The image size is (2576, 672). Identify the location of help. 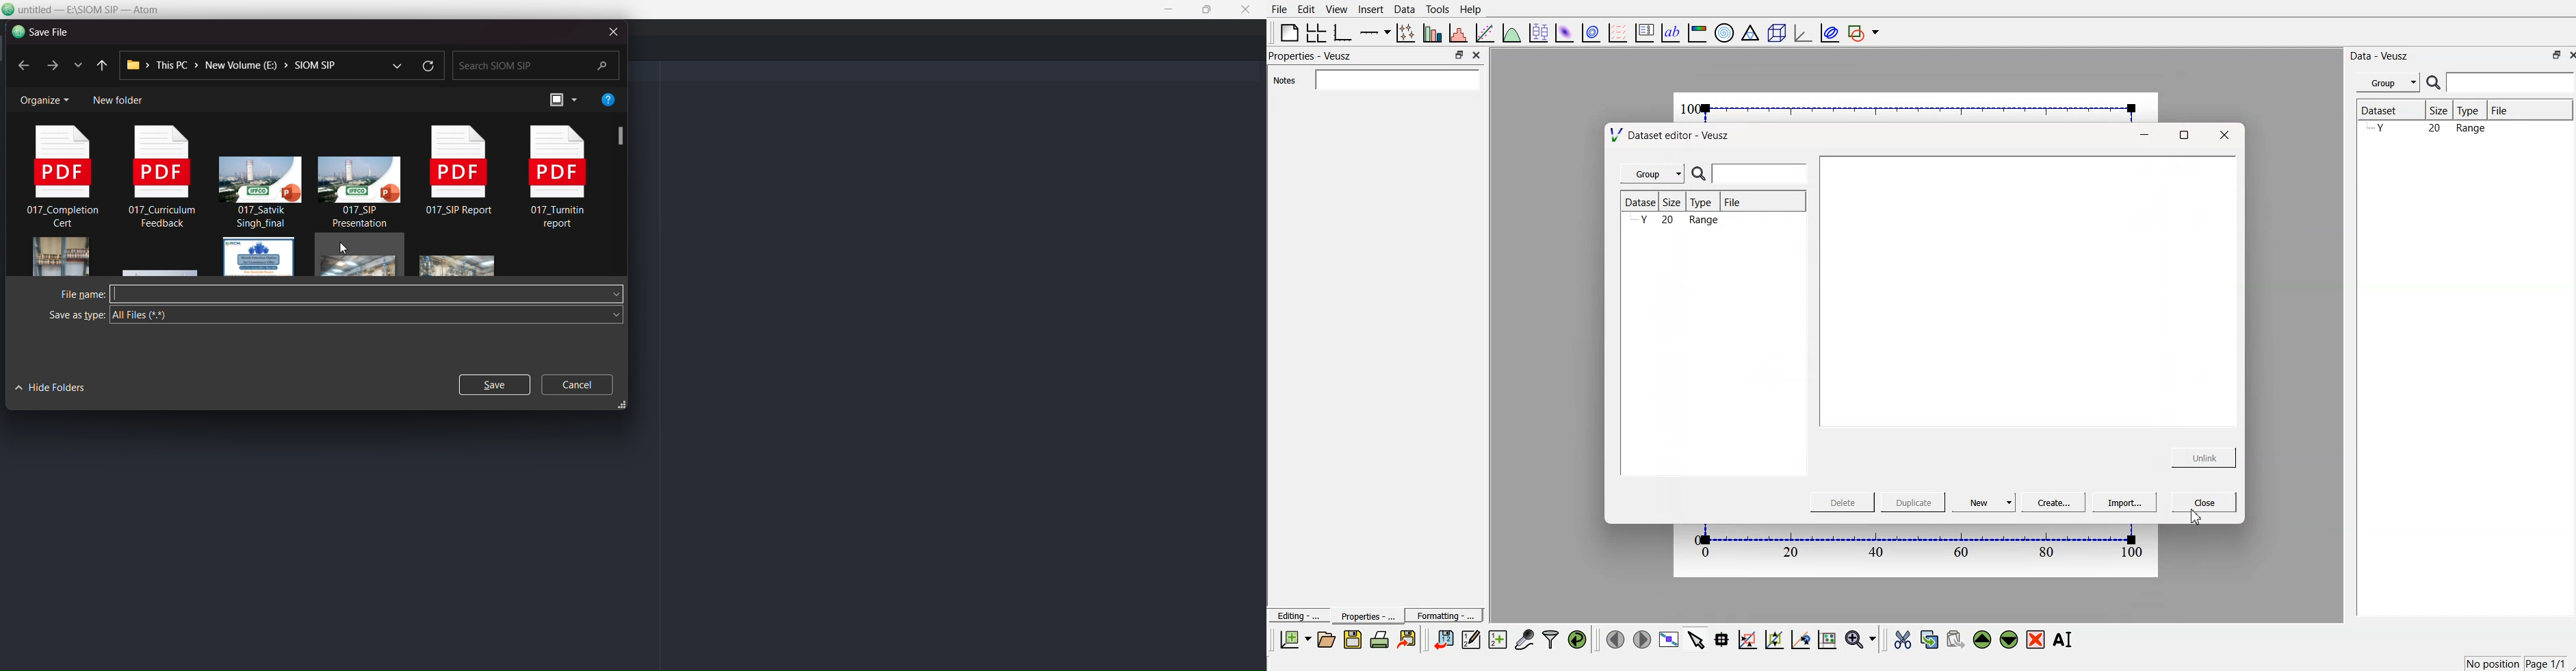
(609, 100).